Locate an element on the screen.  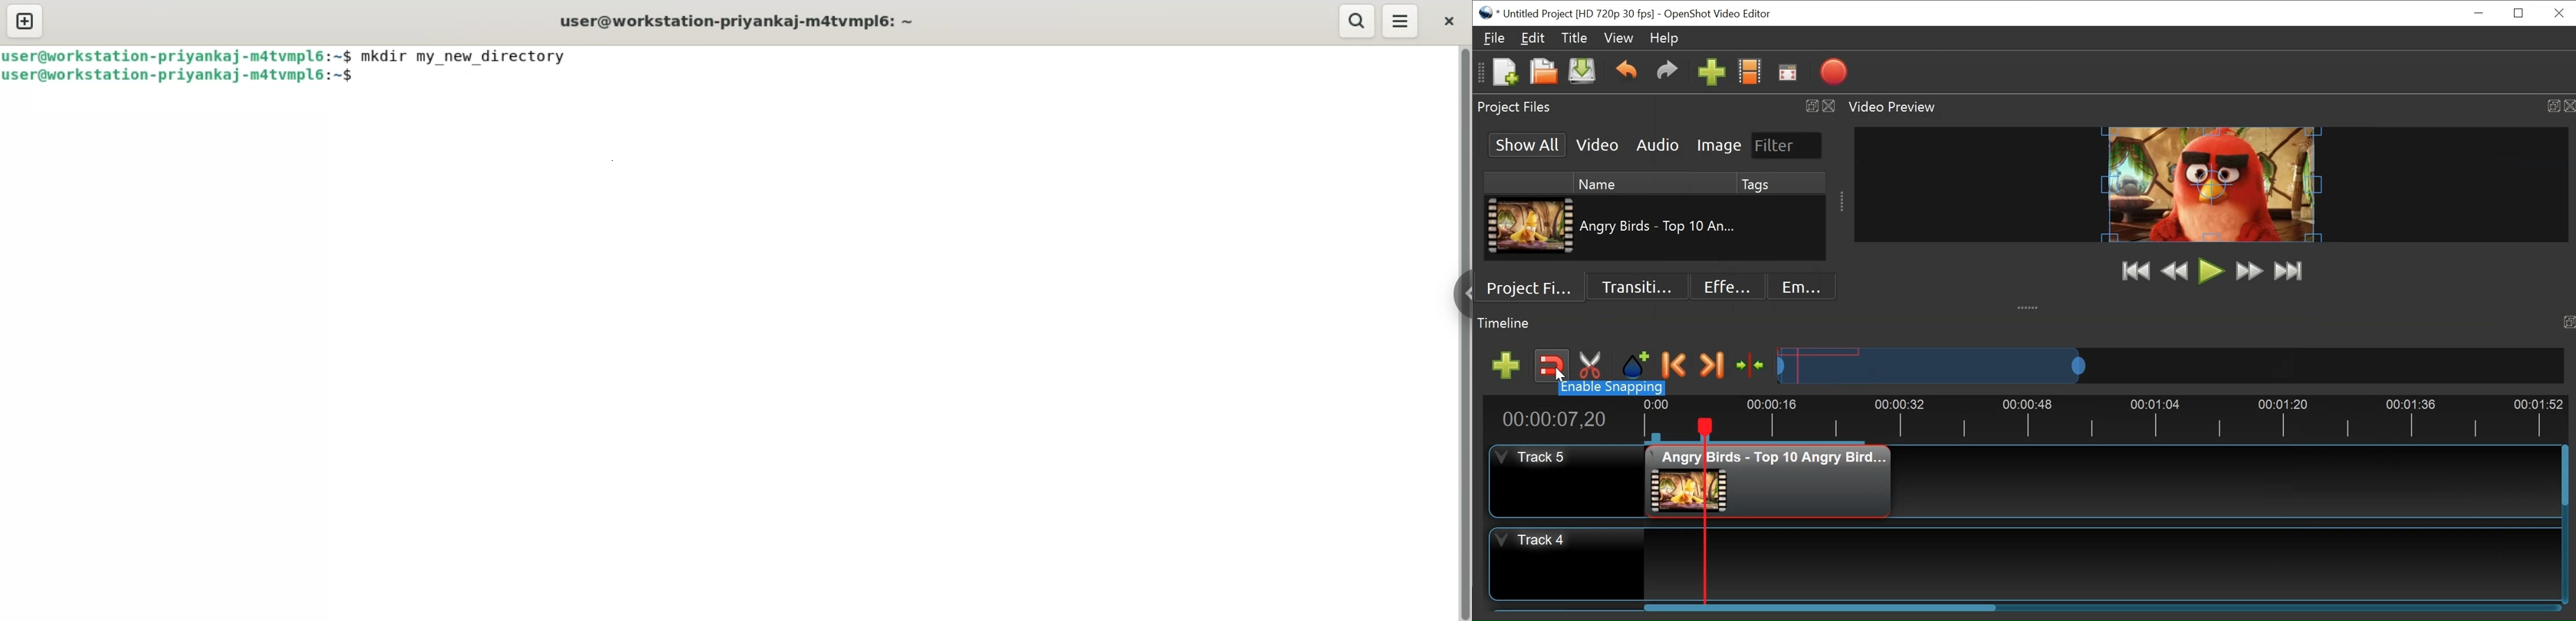
Project Files is located at coordinates (1530, 285).